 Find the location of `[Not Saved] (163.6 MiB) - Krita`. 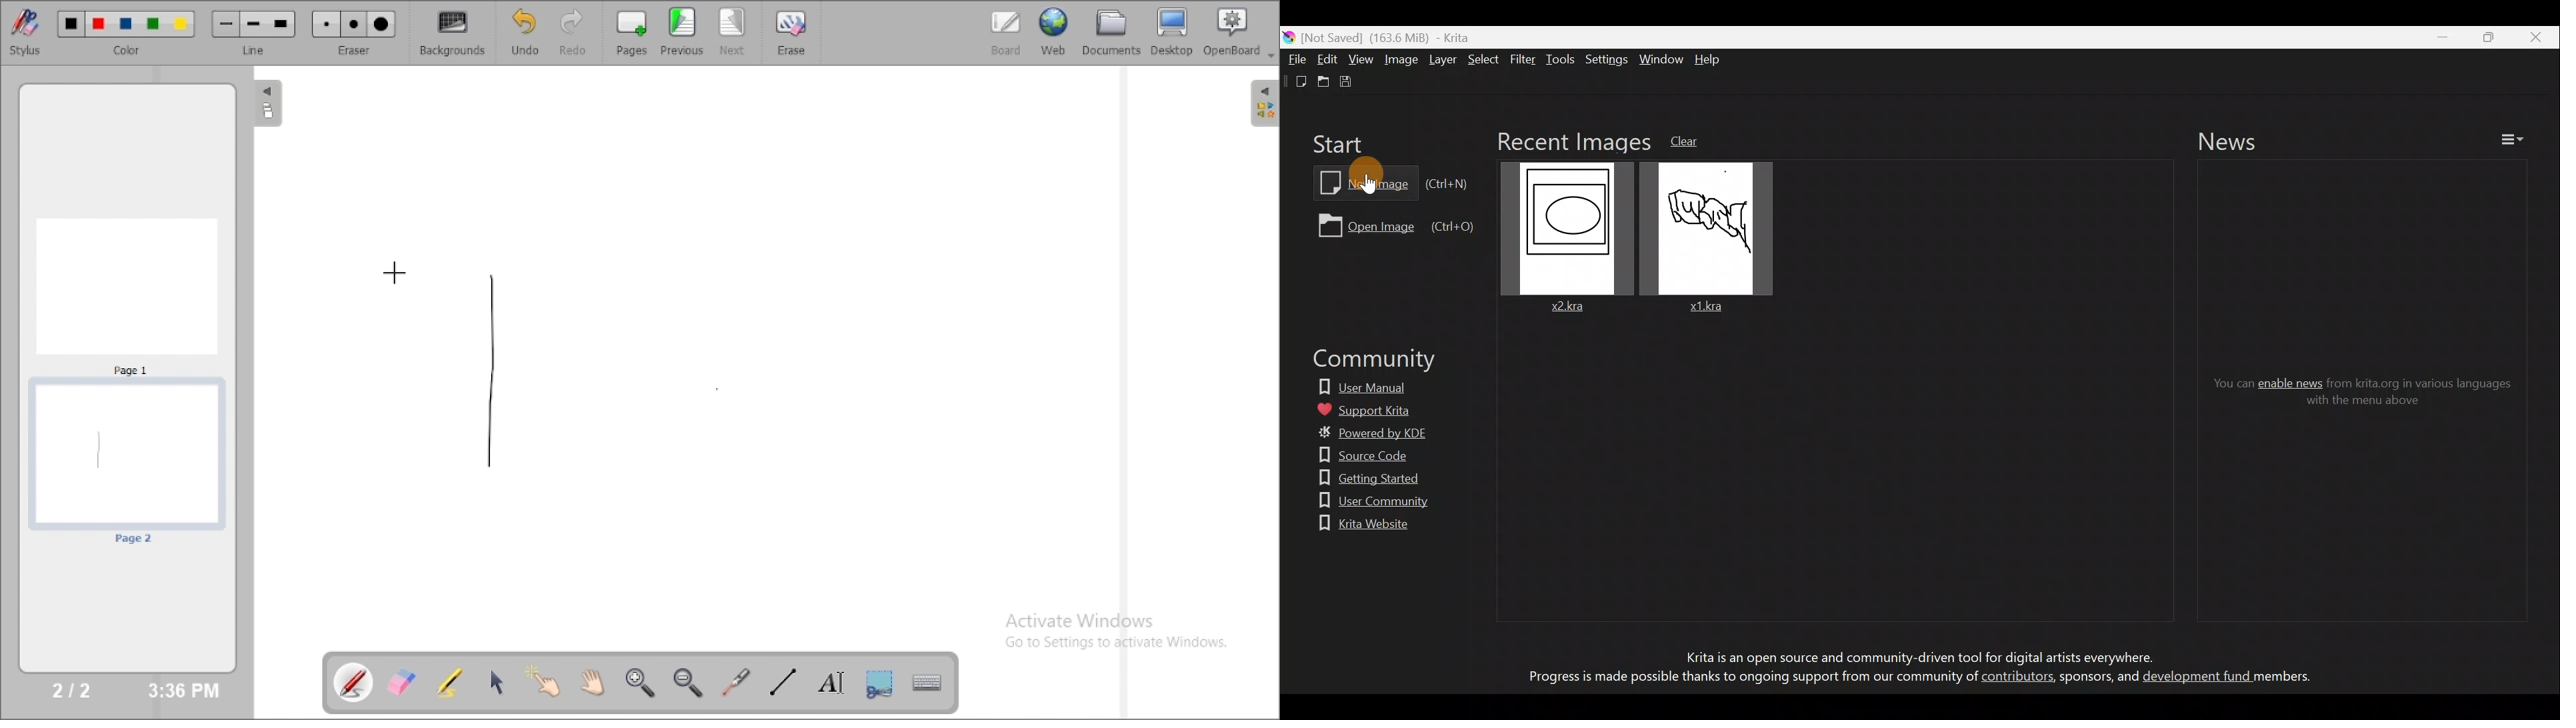

[Not Saved] (163.6 MiB) - Krita is located at coordinates (1393, 37).